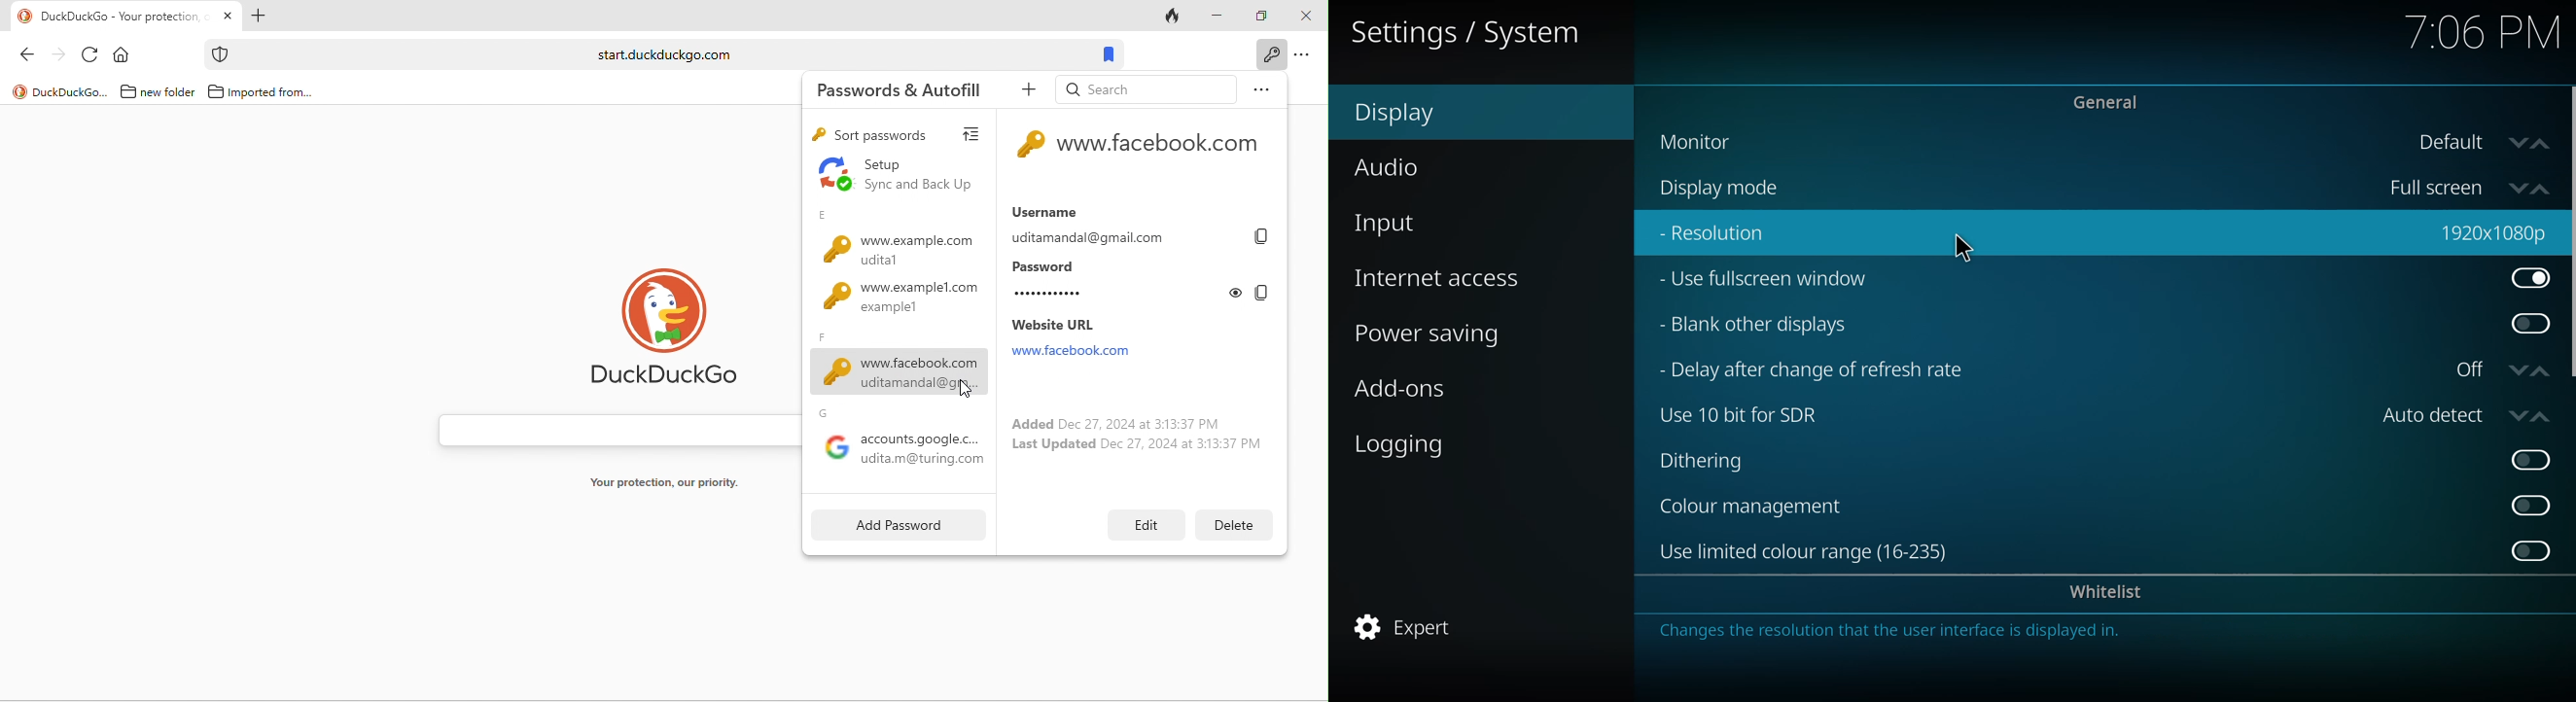 This screenshot has height=728, width=2576. I want to click on use fullscreen window, so click(1771, 278).